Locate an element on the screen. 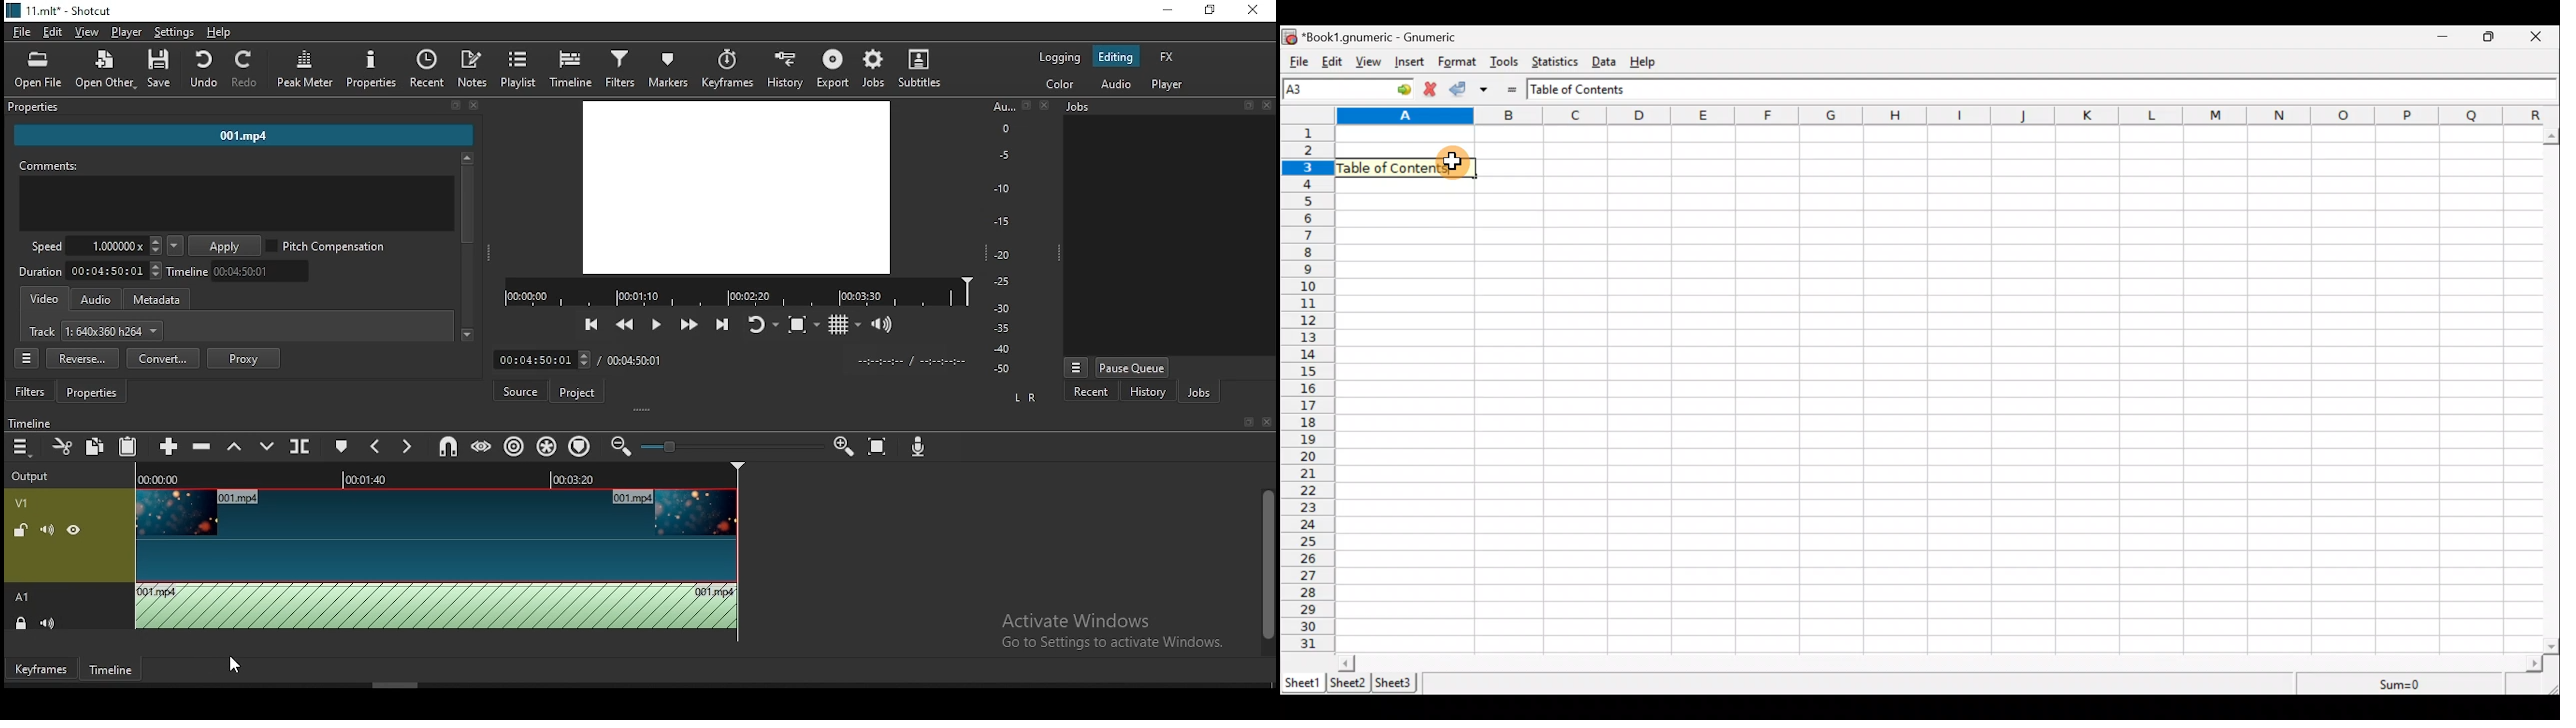 This screenshot has height=728, width=2576. edit is located at coordinates (54, 31).